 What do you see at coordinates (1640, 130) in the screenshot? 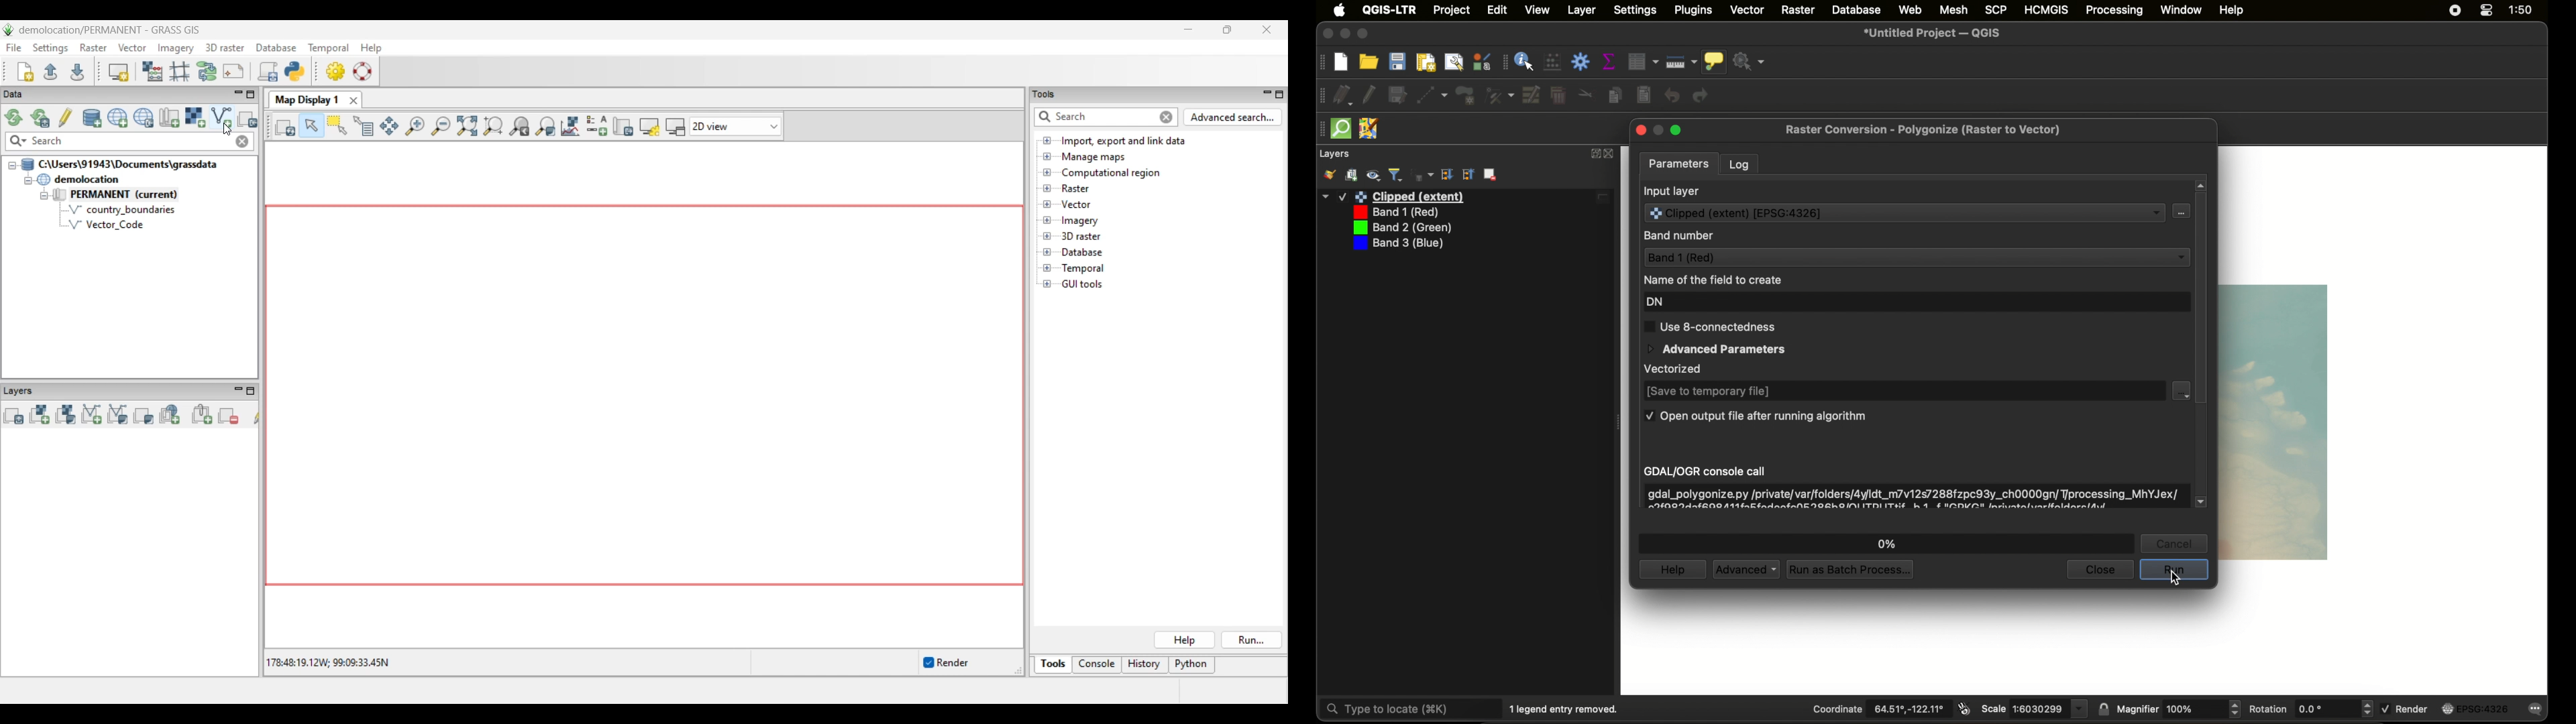
I see `close` at bounding box center [1640, 130].